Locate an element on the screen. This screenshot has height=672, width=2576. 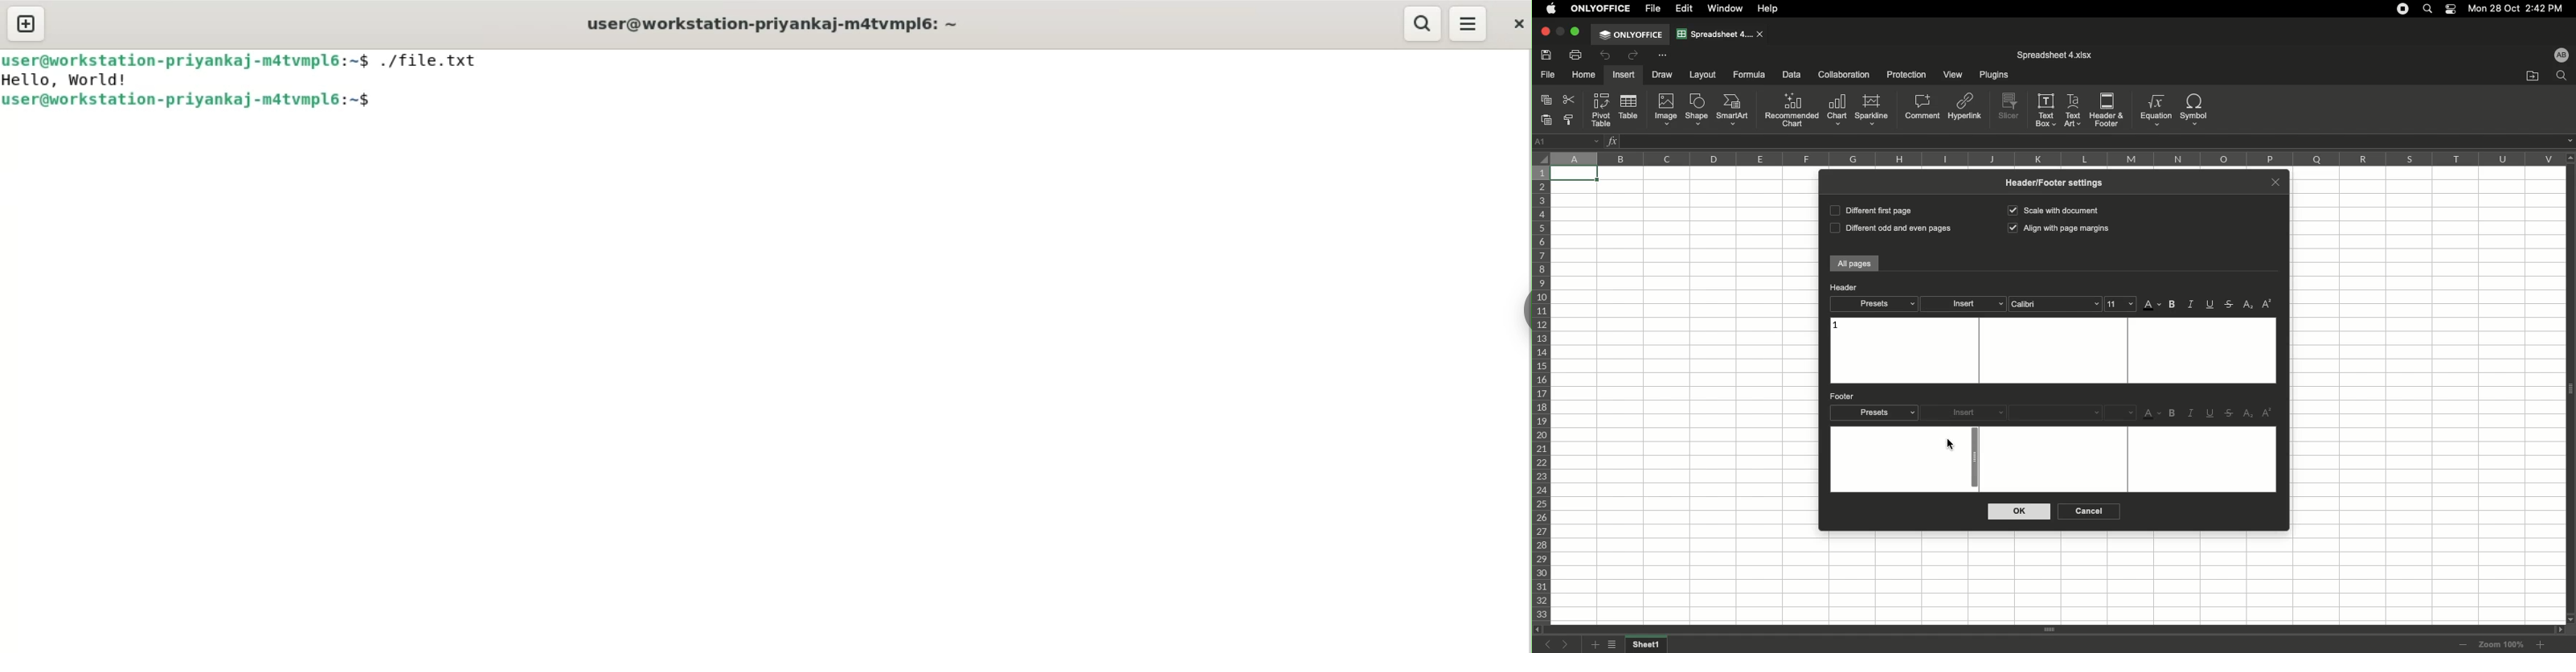
Footer is located at coordinates (1844, 396).